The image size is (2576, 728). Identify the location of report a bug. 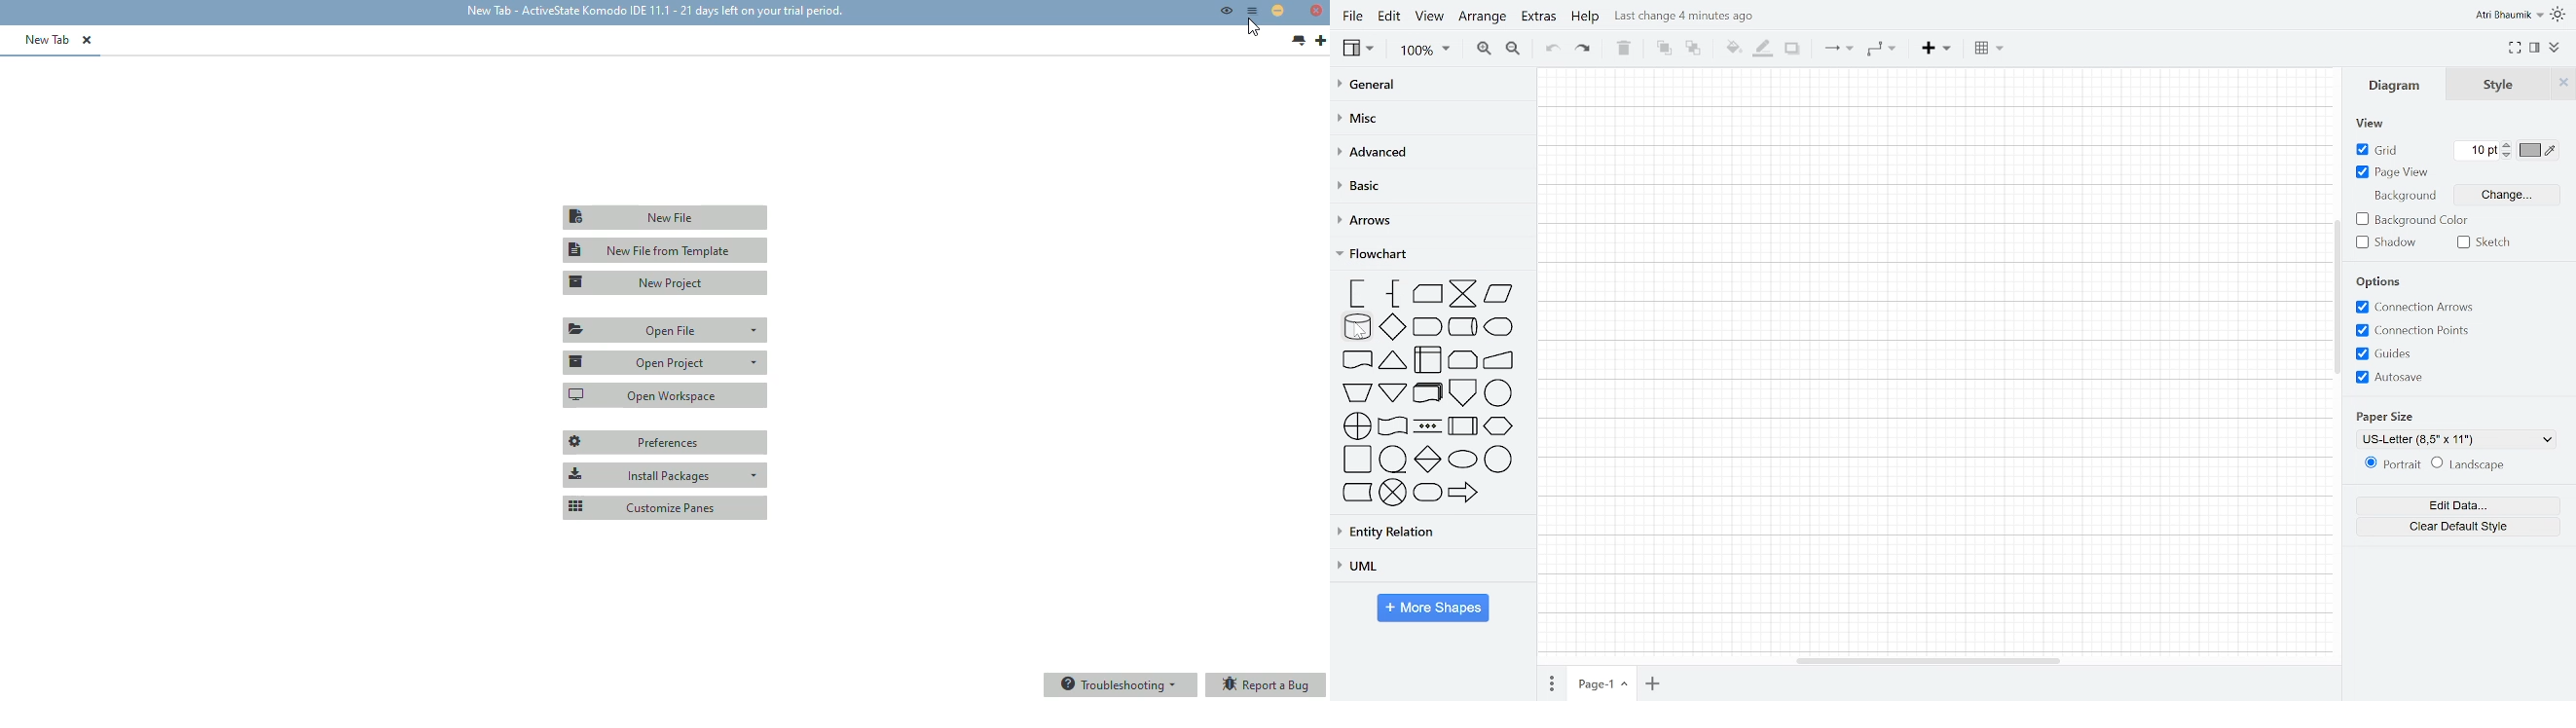
(1267, 685).